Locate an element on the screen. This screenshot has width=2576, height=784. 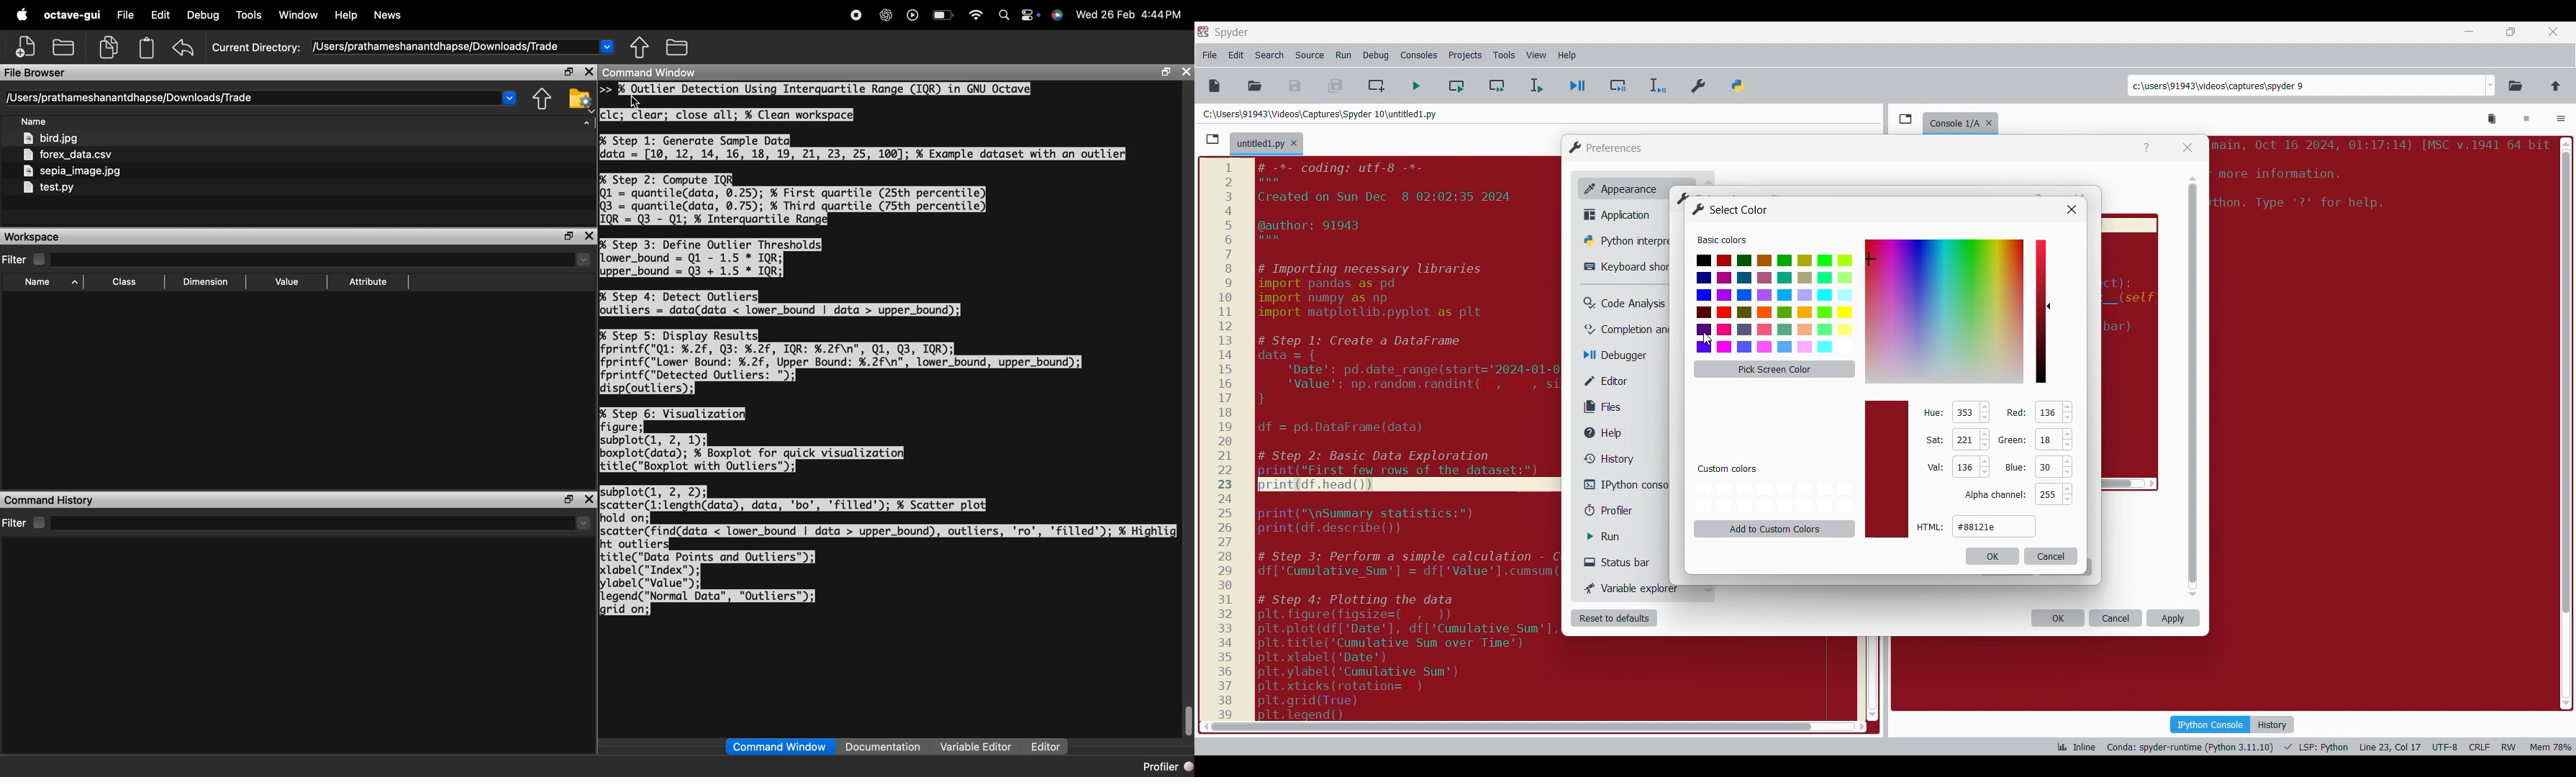
Add to custom colors is located at coordinates (1775, 529).